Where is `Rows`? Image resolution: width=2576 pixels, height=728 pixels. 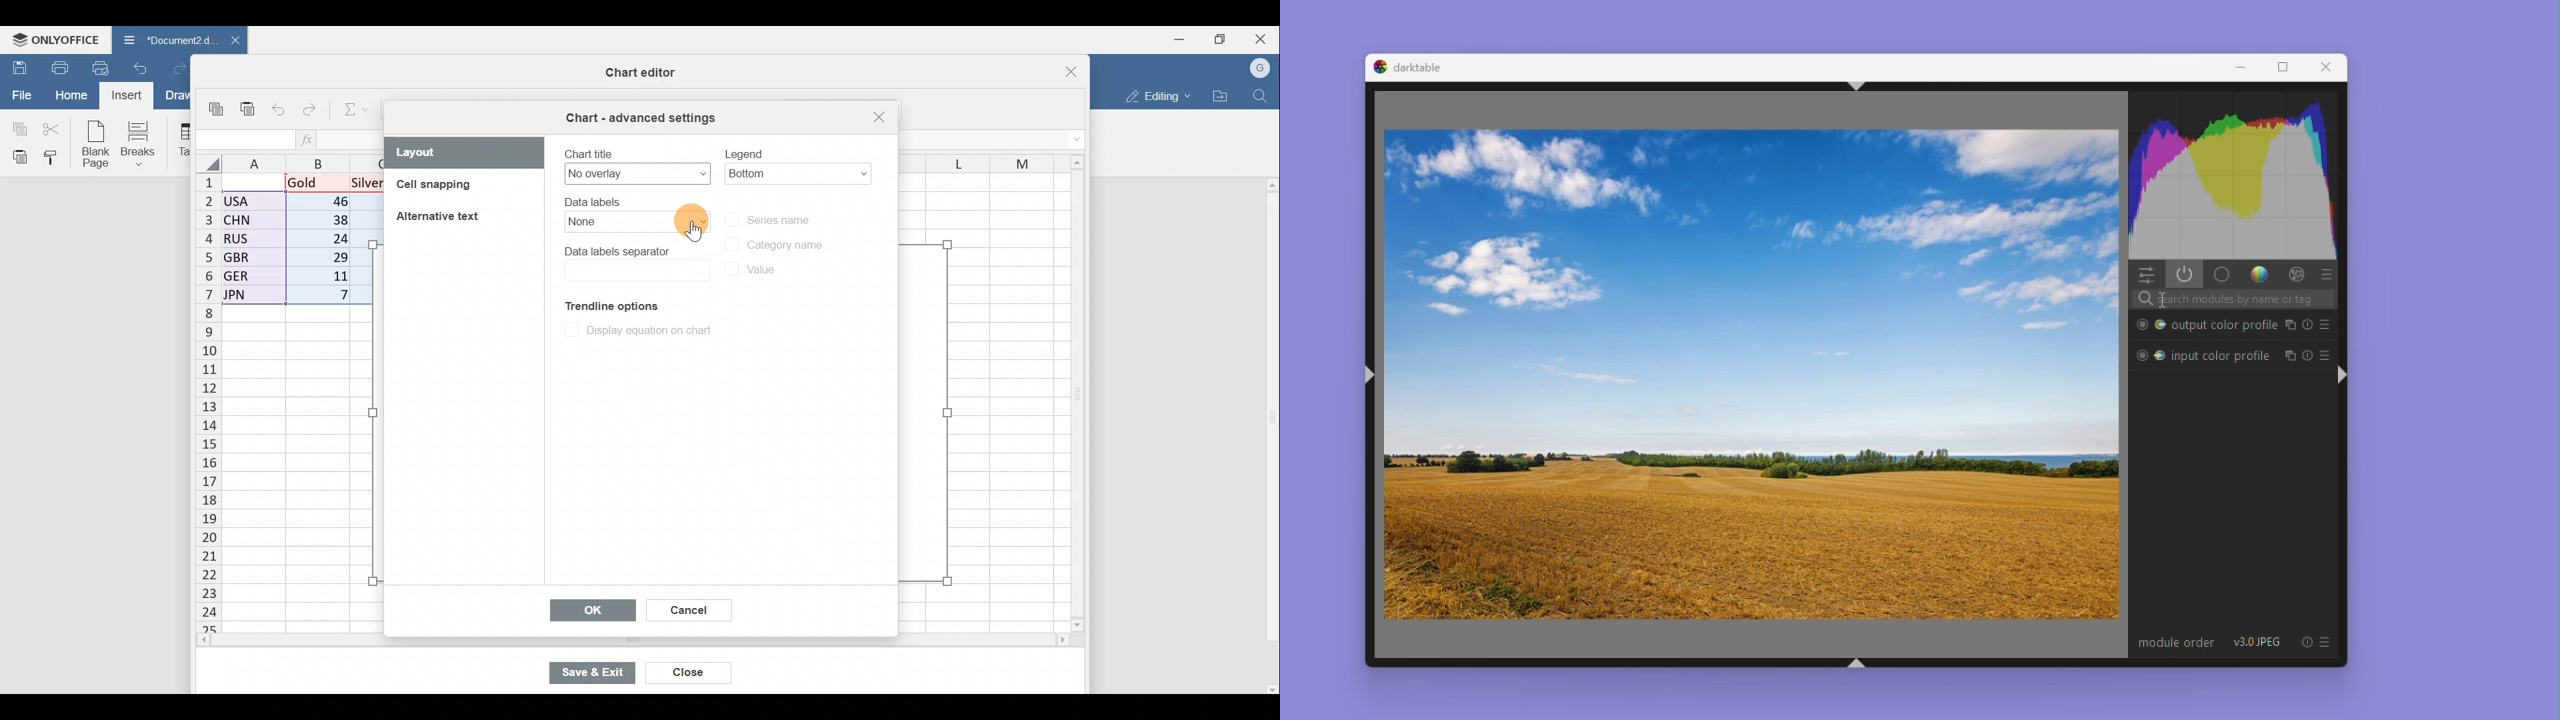
Rows is located at coordinates (209, 395).